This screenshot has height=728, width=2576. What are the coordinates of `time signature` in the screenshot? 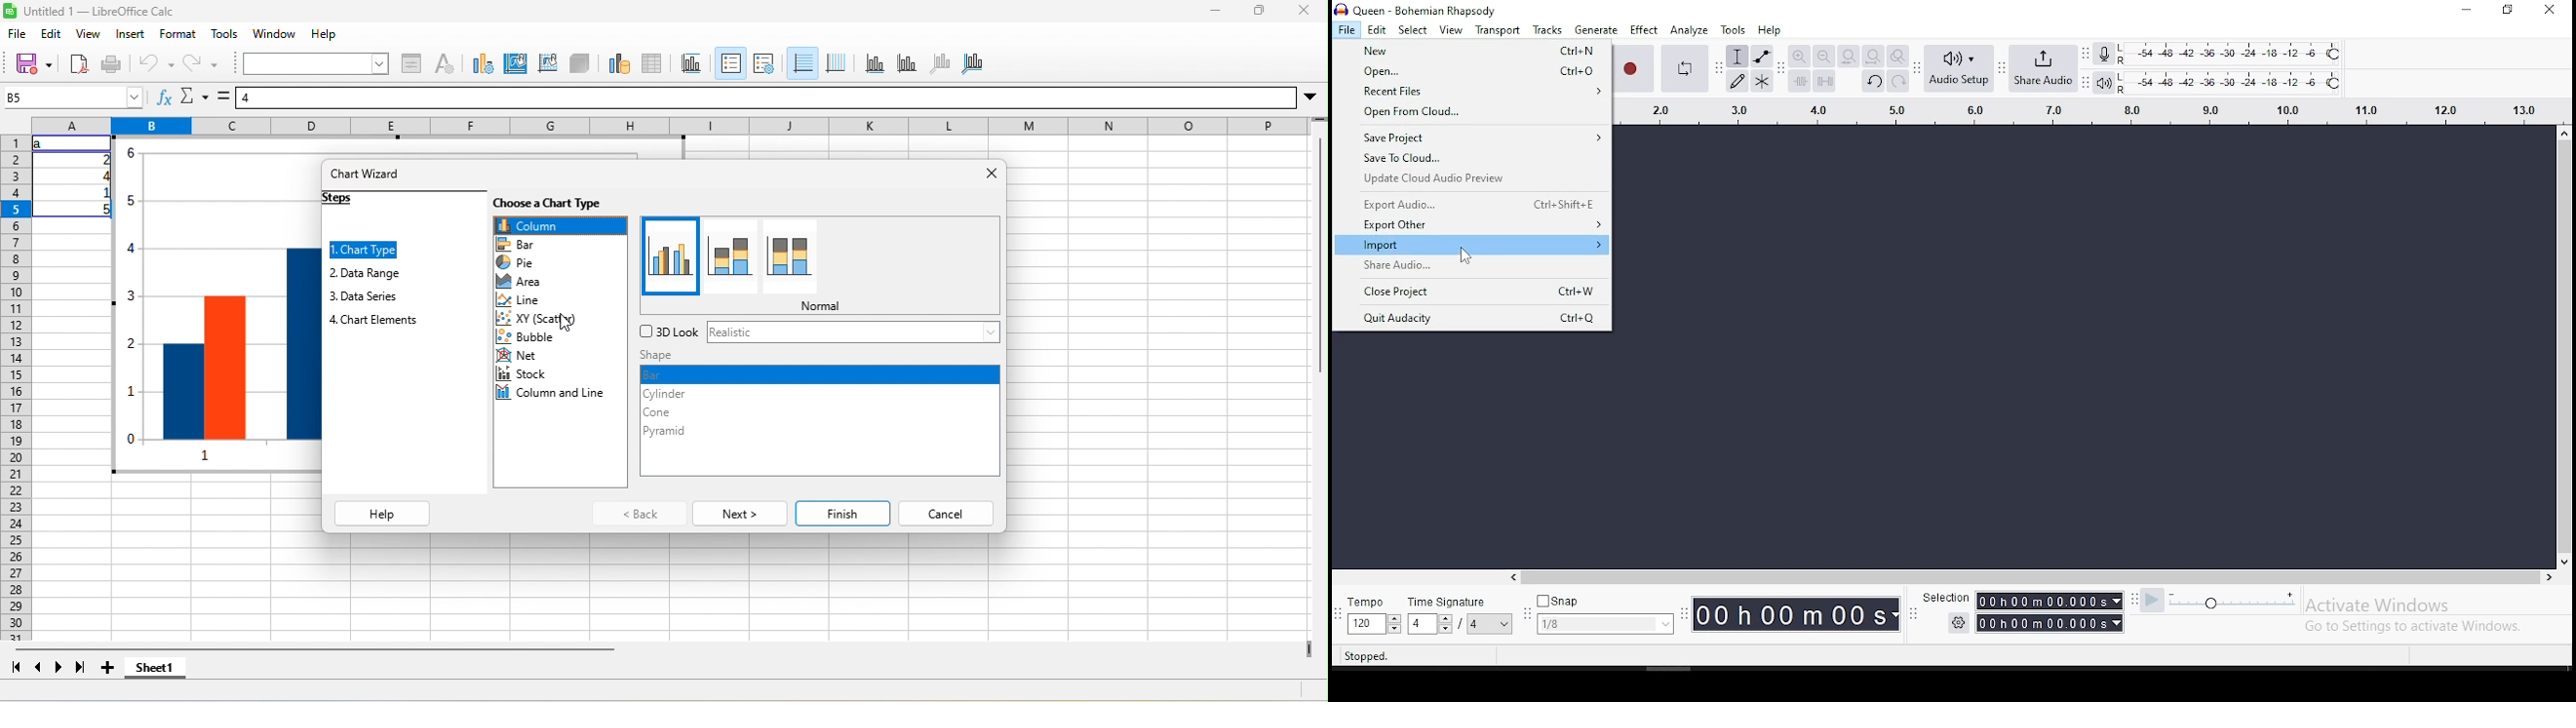 It's located at (1463, 616).